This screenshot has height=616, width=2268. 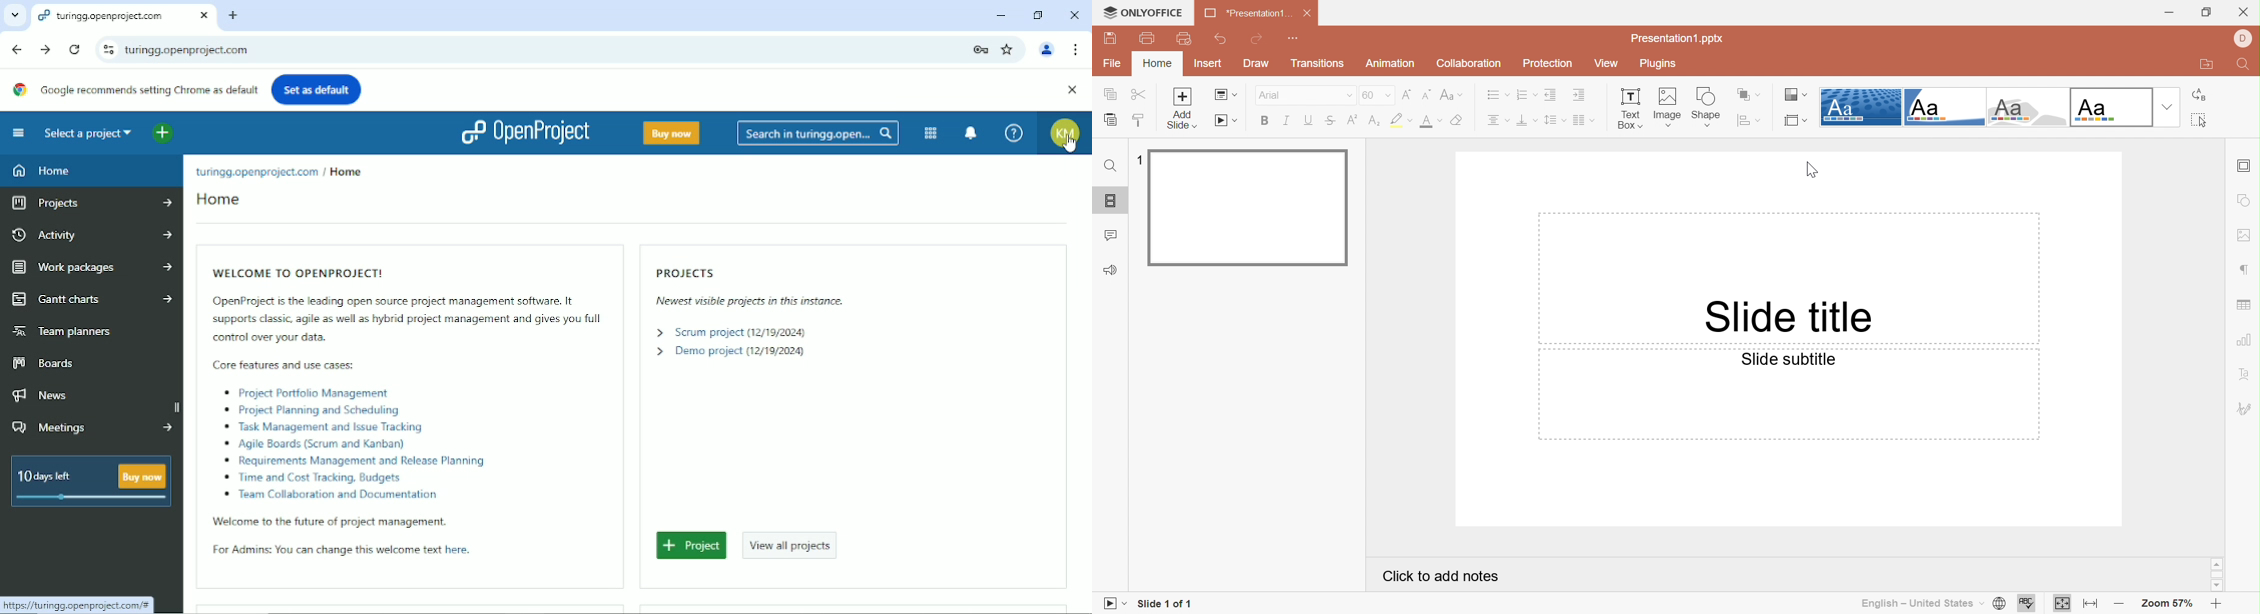 What do you see at coordinates (1137, 93) in the screenshot?
I see `Cut` at bounding box center [1137, 93].